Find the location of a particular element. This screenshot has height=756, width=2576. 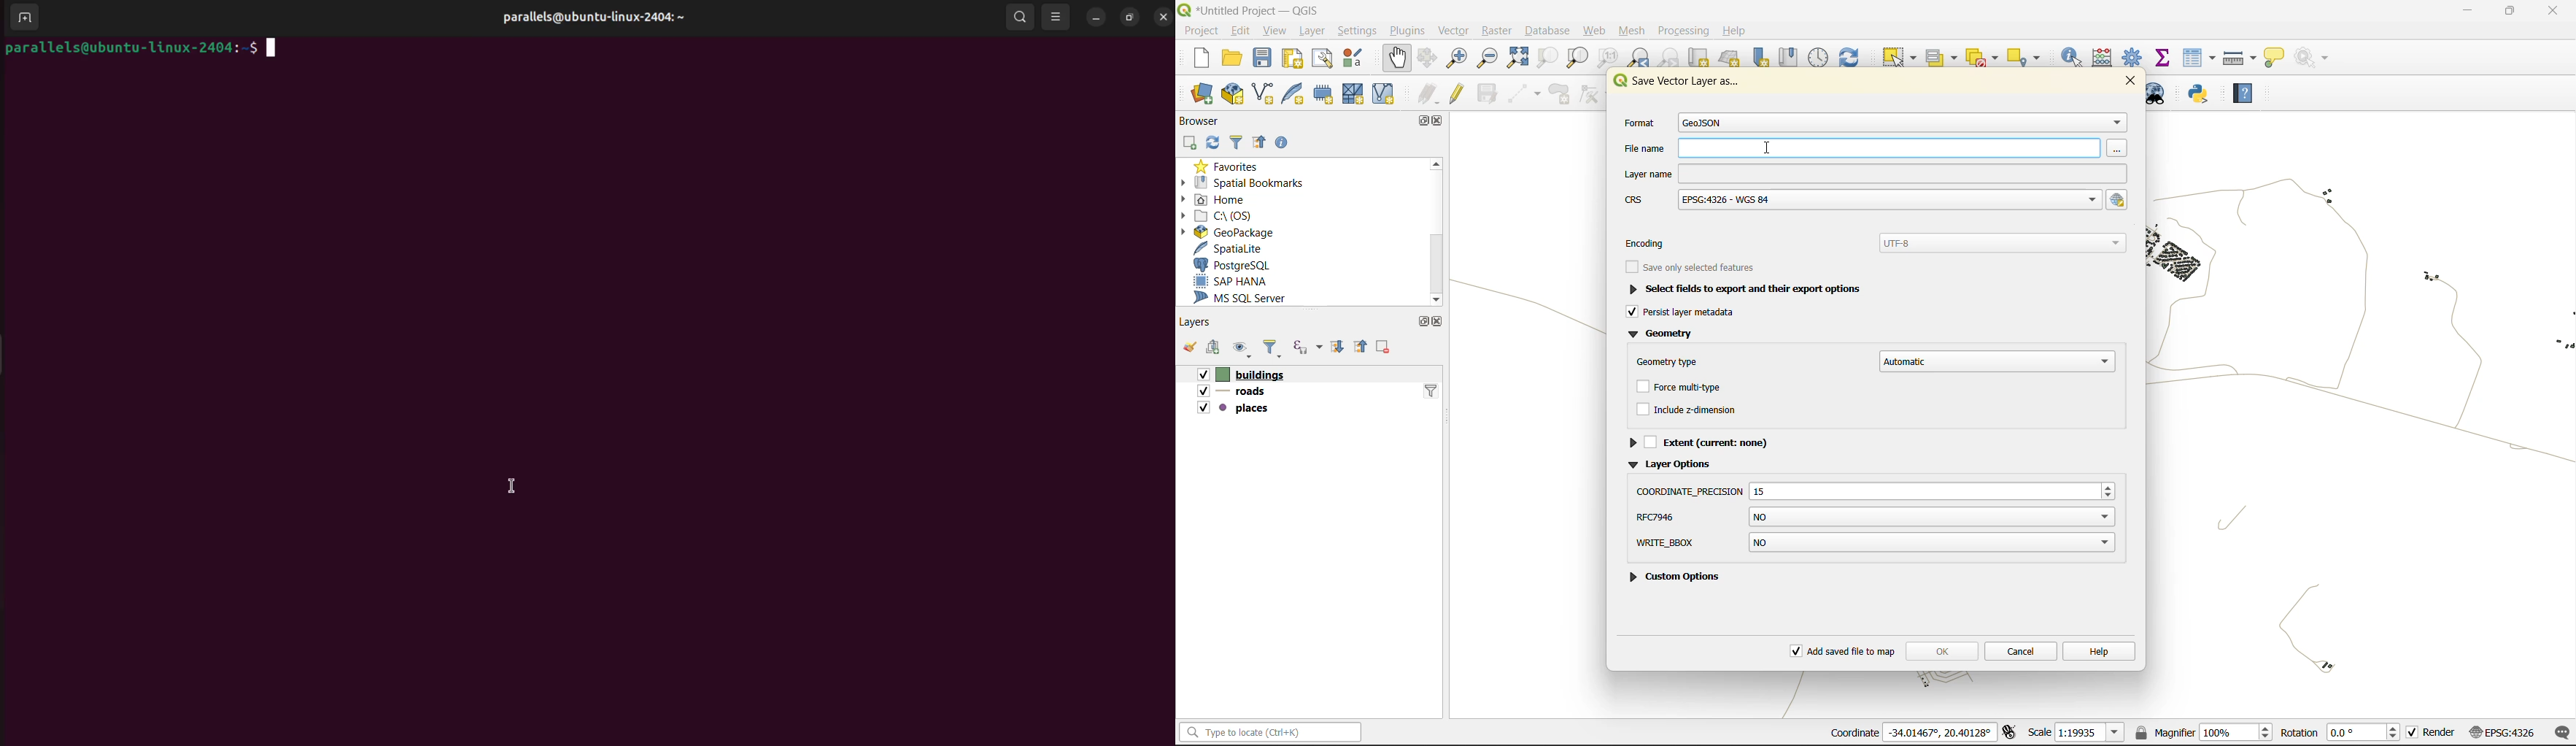

home is located at coordinates (1218, 201).